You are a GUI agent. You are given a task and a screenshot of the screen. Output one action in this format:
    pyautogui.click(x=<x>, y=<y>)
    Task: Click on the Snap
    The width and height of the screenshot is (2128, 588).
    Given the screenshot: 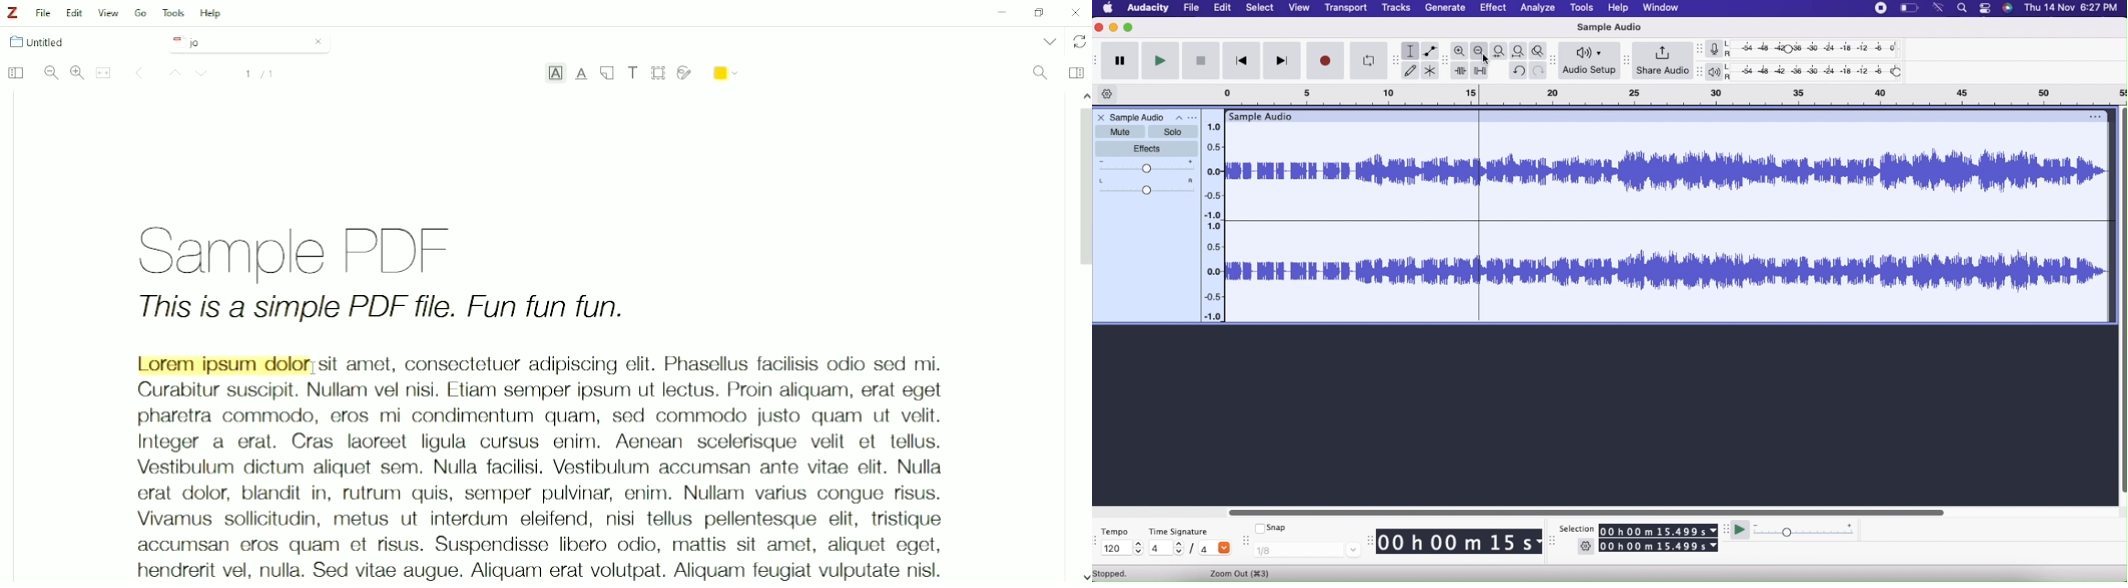 What is the action you would take?
    pyautogui.click(x=1275, y=528)
    